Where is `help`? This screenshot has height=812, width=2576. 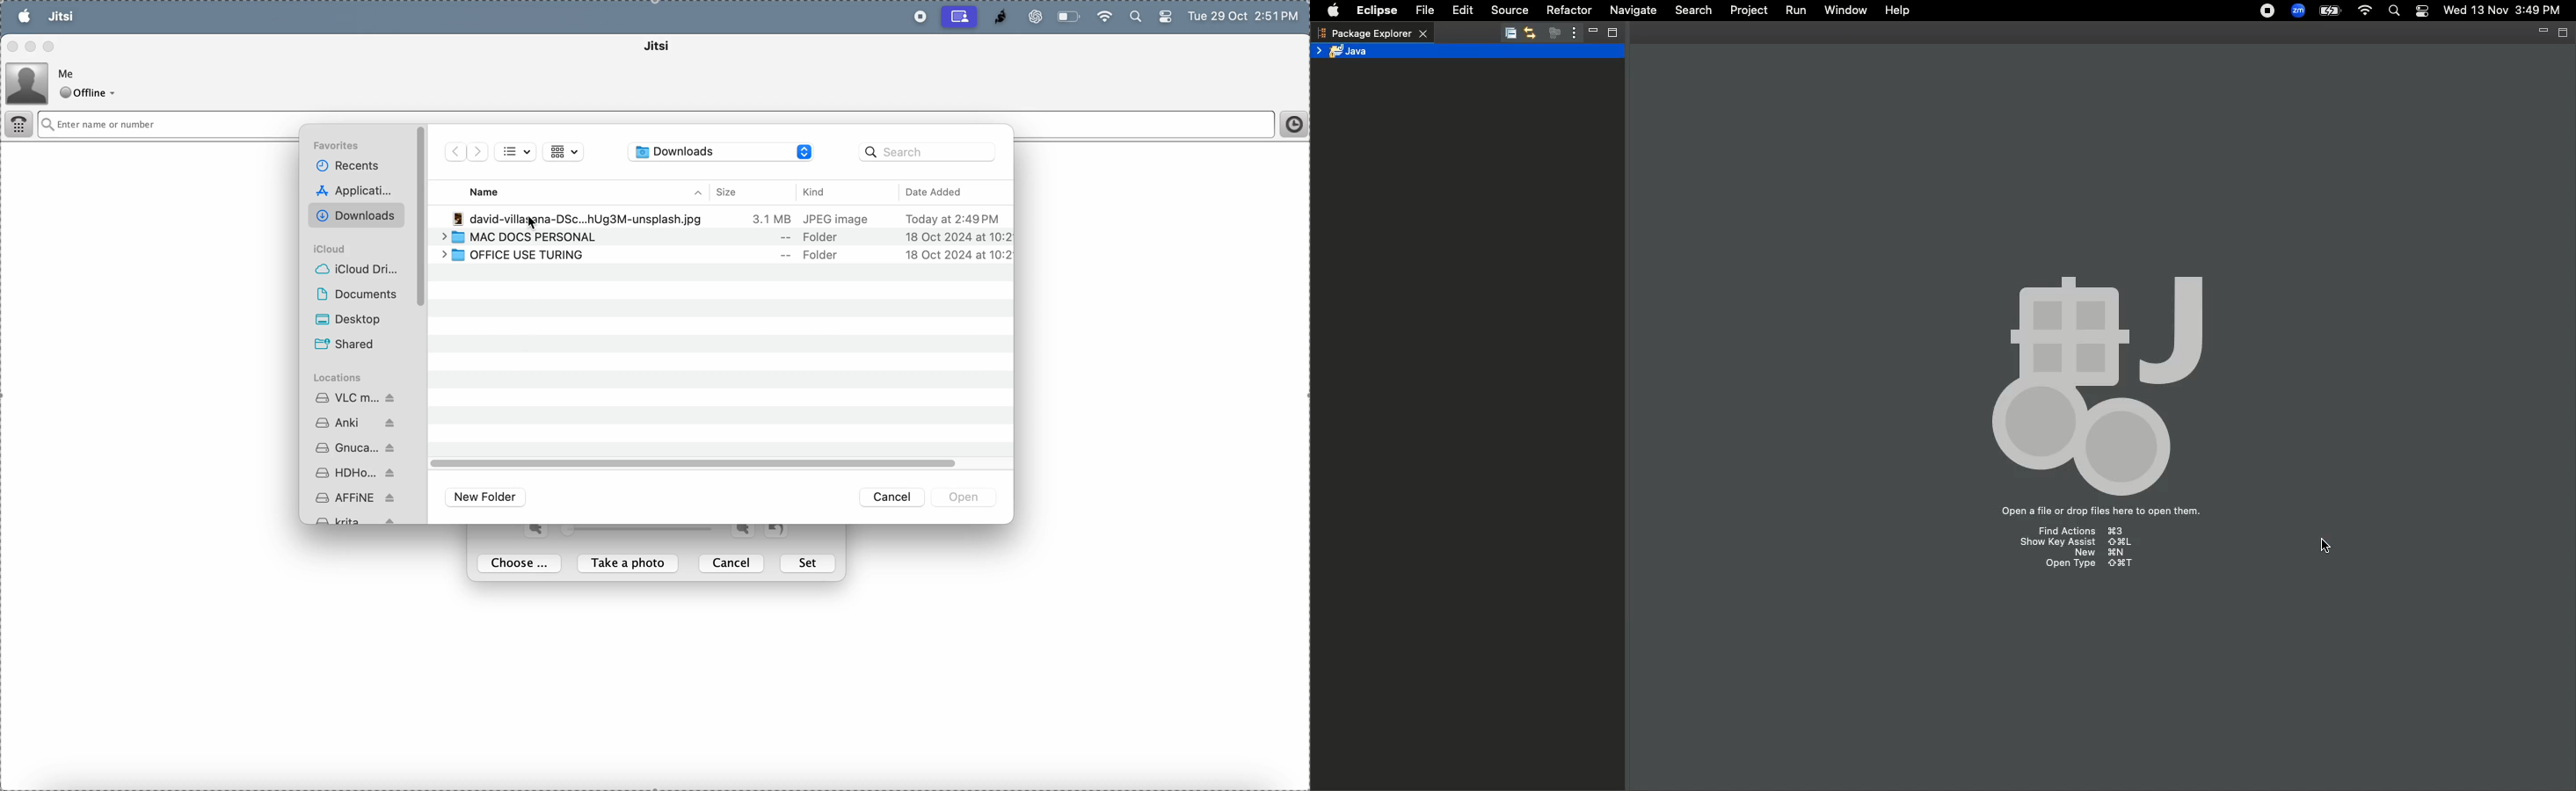 help is located at coordinates (192, 17).